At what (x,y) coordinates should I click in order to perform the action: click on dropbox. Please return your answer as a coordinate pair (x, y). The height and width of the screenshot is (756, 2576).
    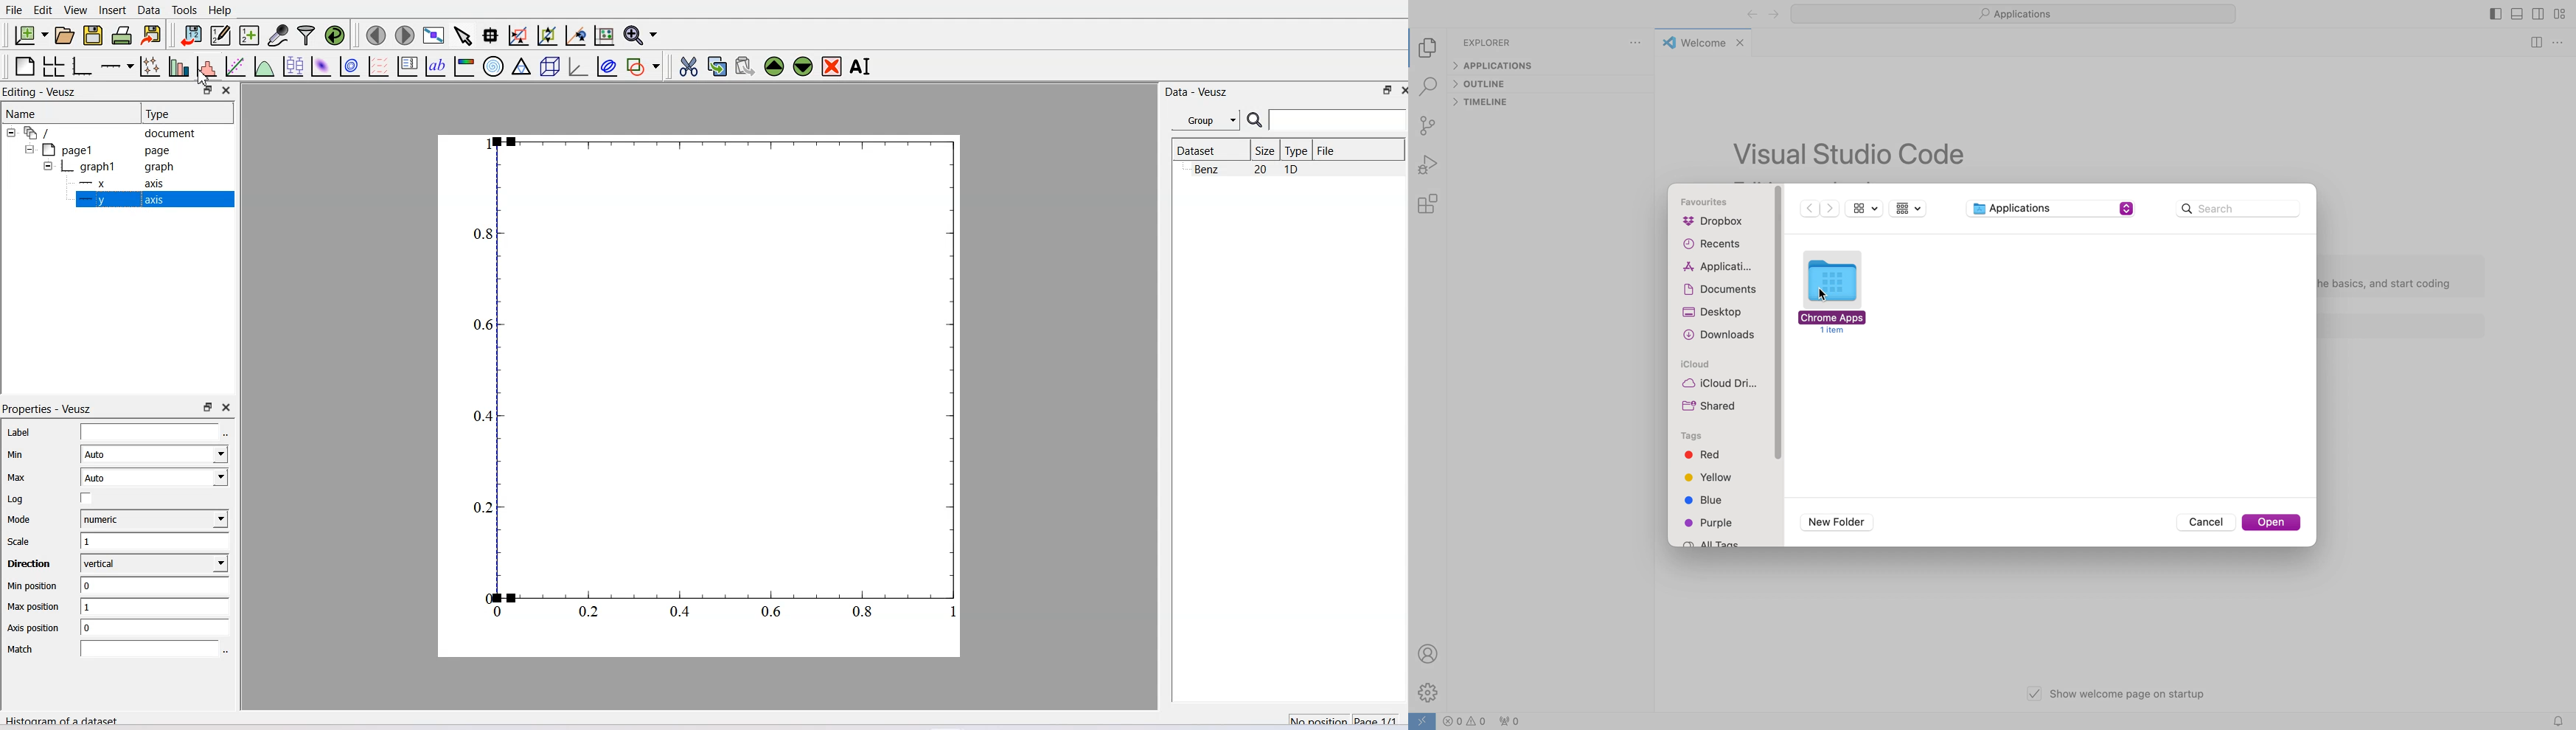
    Looking at the image, I should click on (1719, 223).